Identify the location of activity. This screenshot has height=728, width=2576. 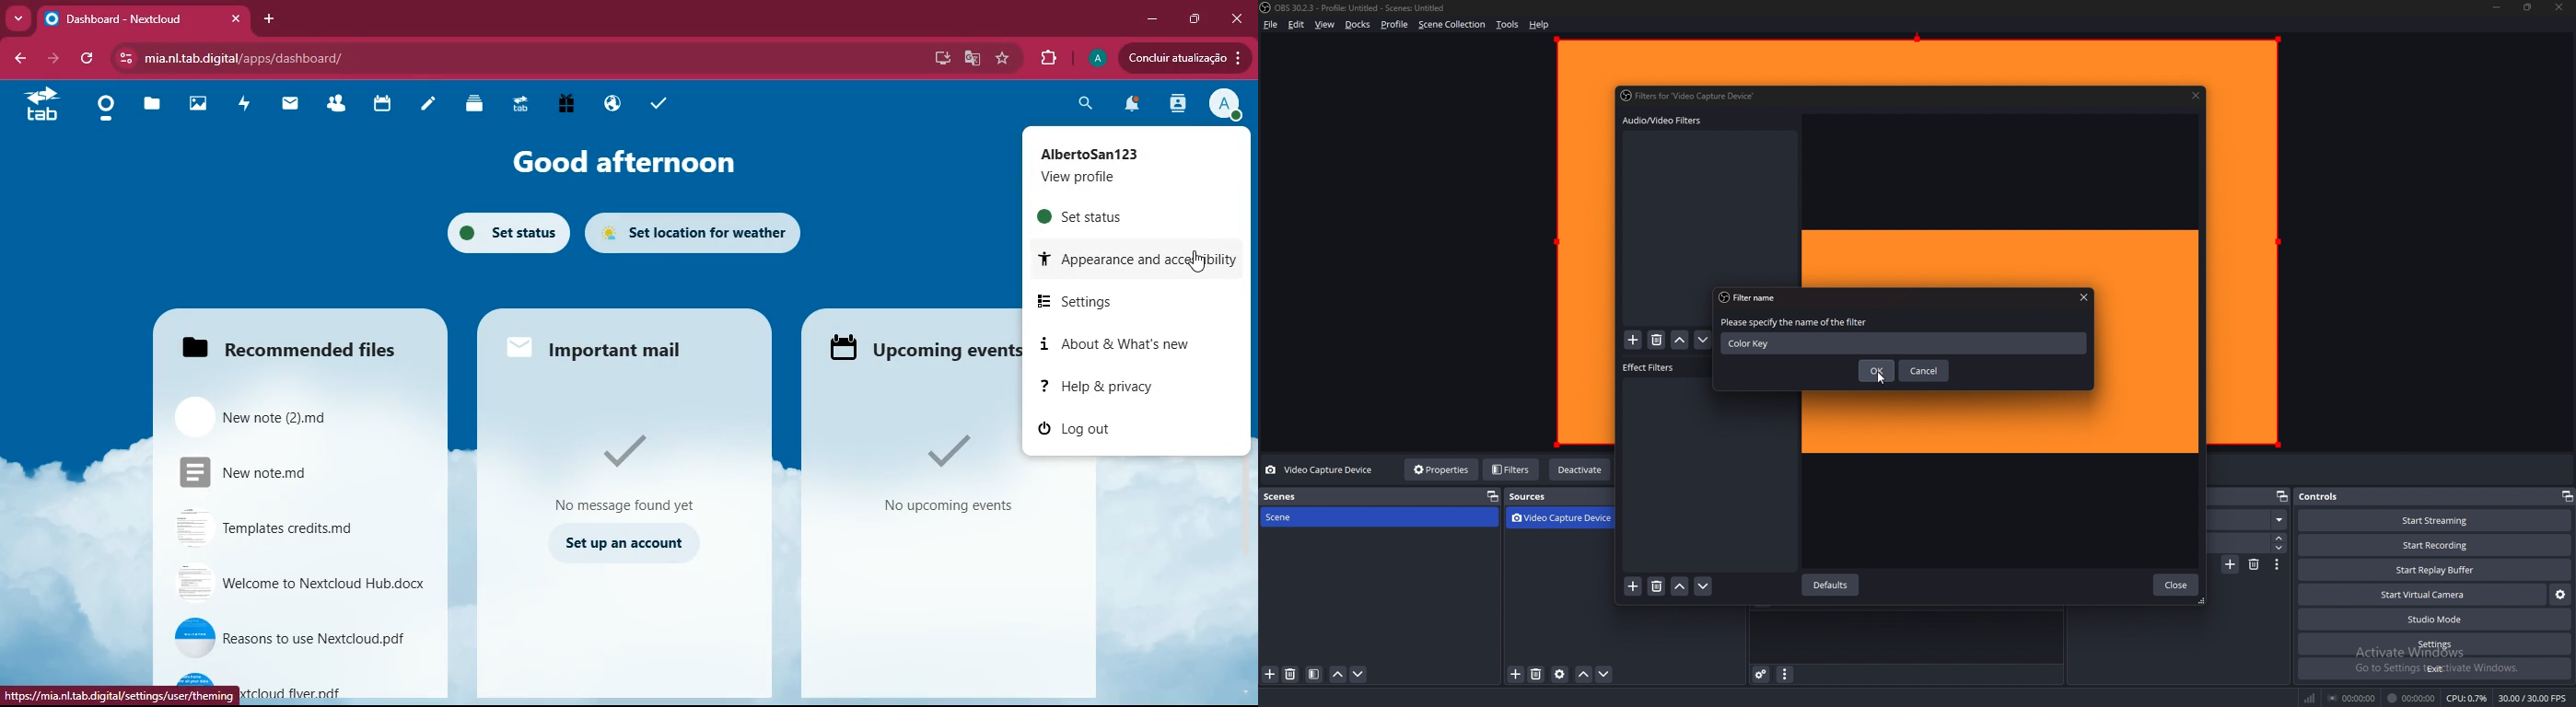
(245, 104).